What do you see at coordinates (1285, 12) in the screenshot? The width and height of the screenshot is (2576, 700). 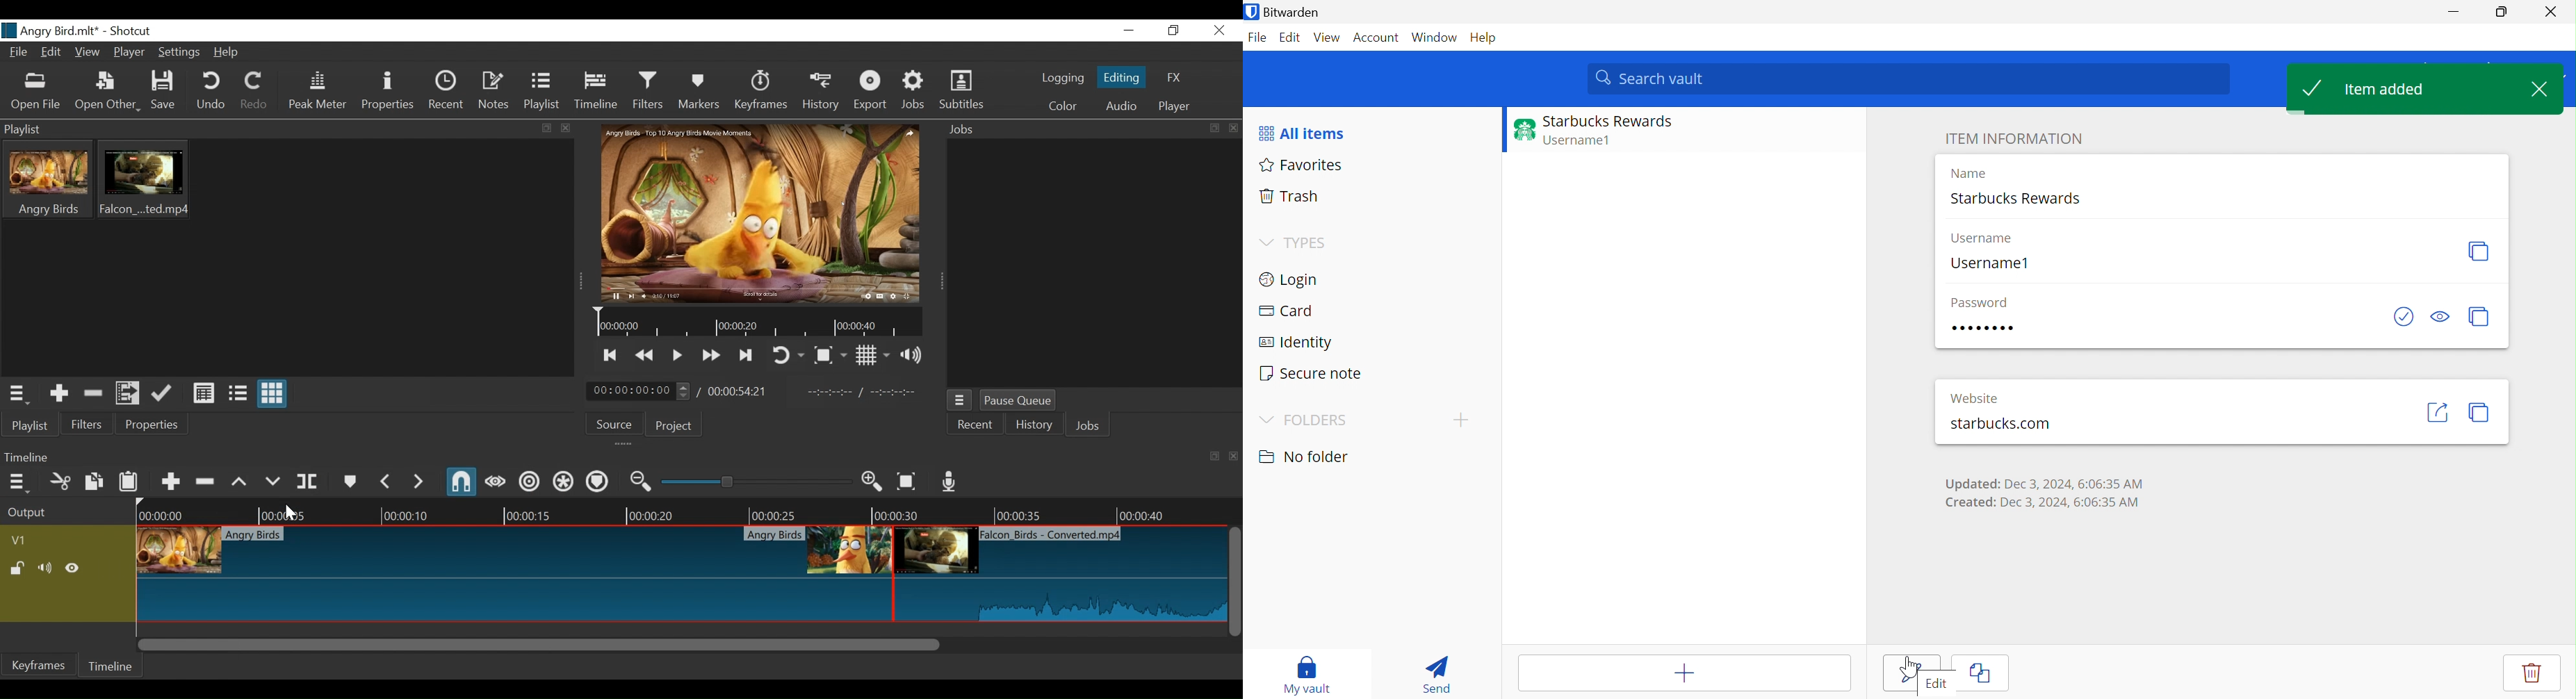 I see `Bitwarden` at bounding box center [1285, 12].